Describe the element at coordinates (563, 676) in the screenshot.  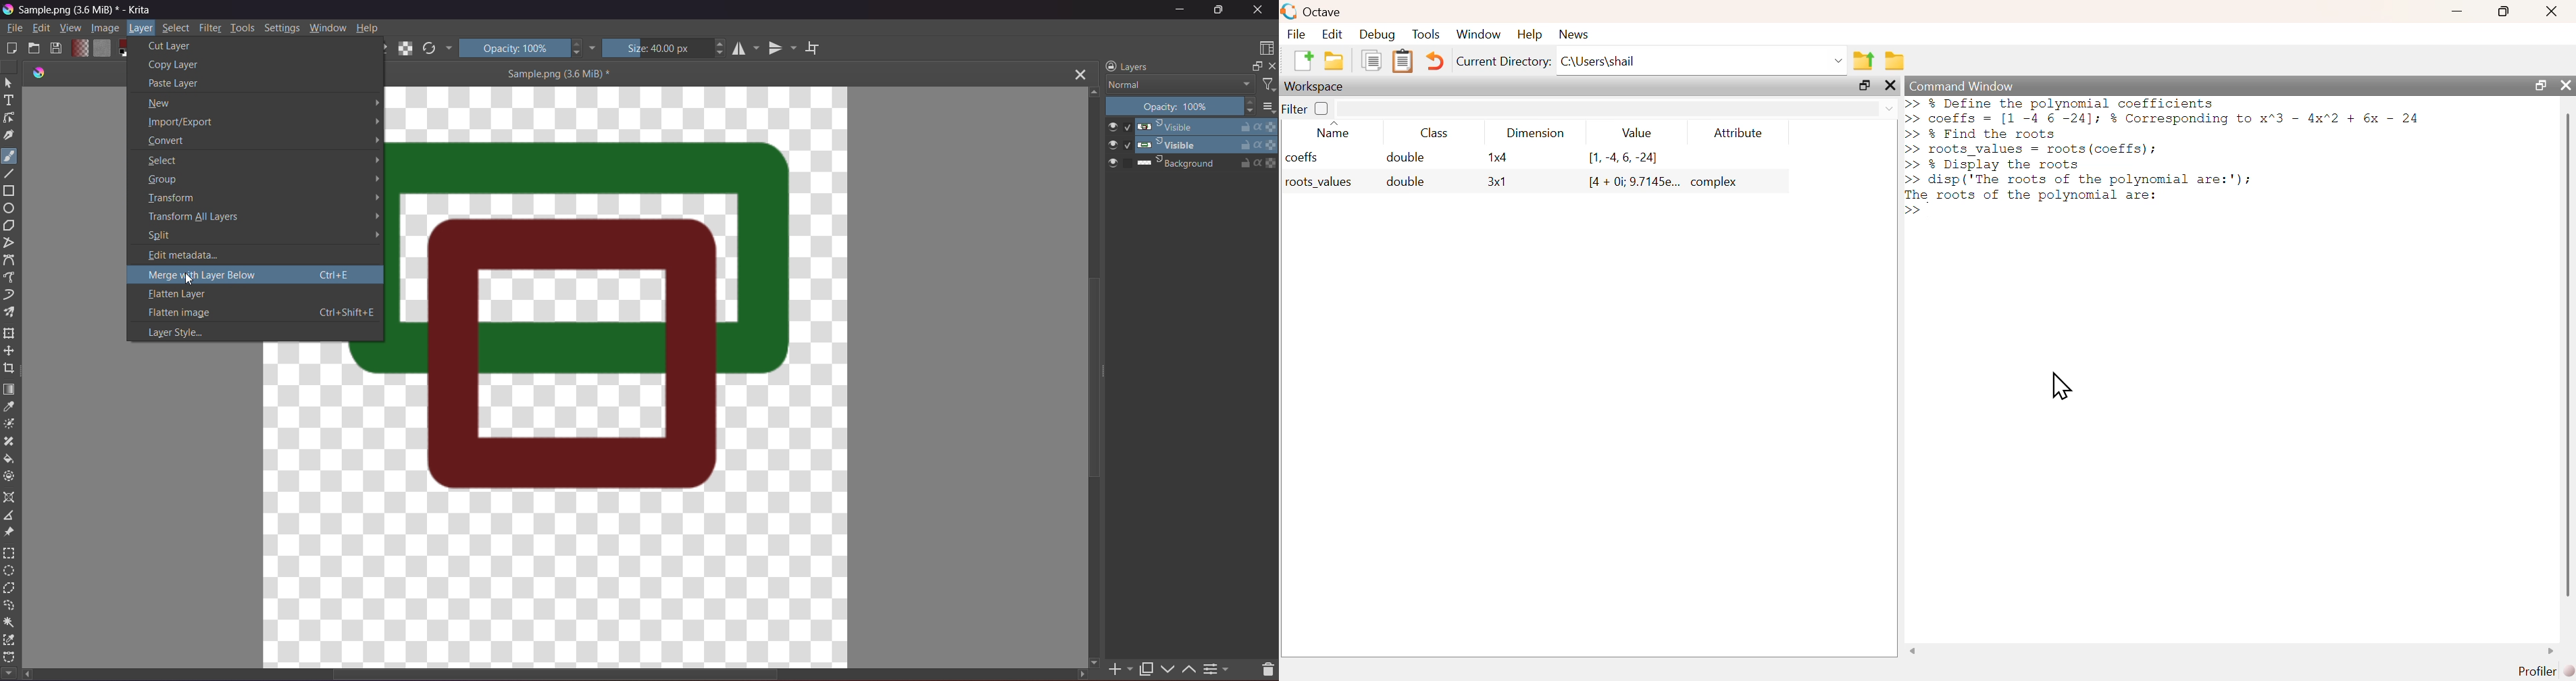
I see `Horizontal Scroll Bar` at that location.